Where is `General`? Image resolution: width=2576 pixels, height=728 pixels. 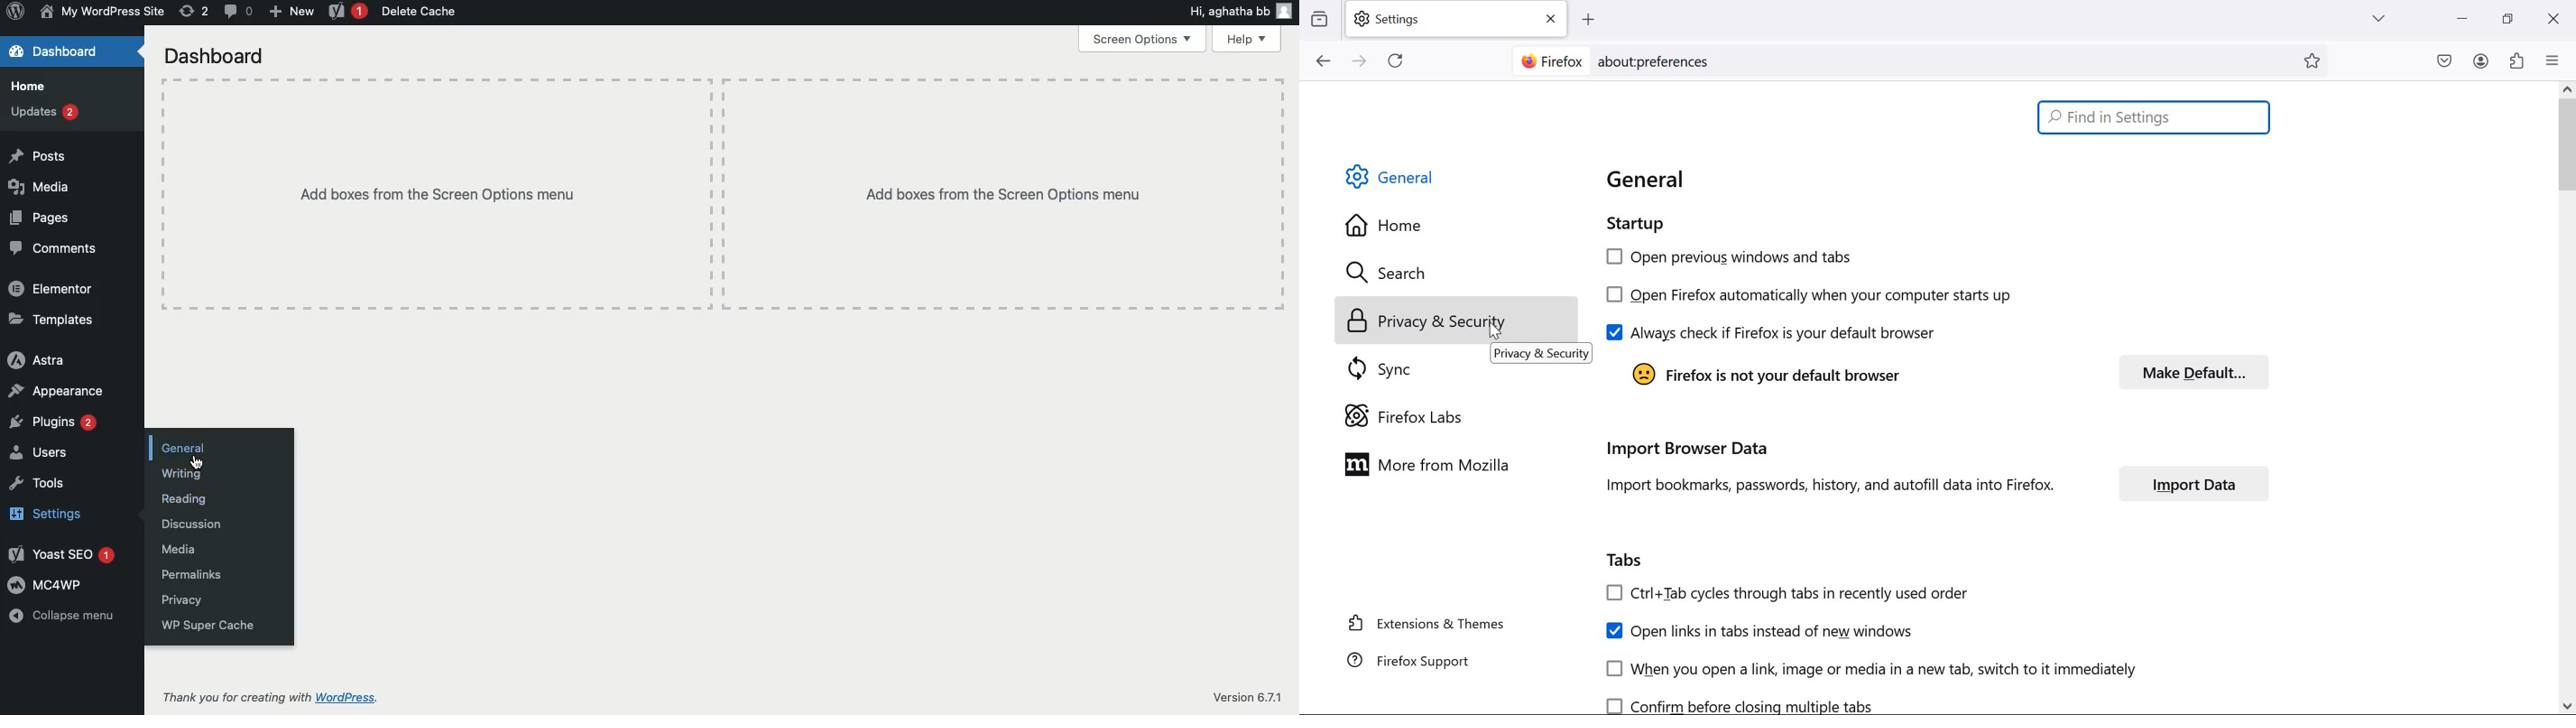
General is located at coordinates (1394, 176).